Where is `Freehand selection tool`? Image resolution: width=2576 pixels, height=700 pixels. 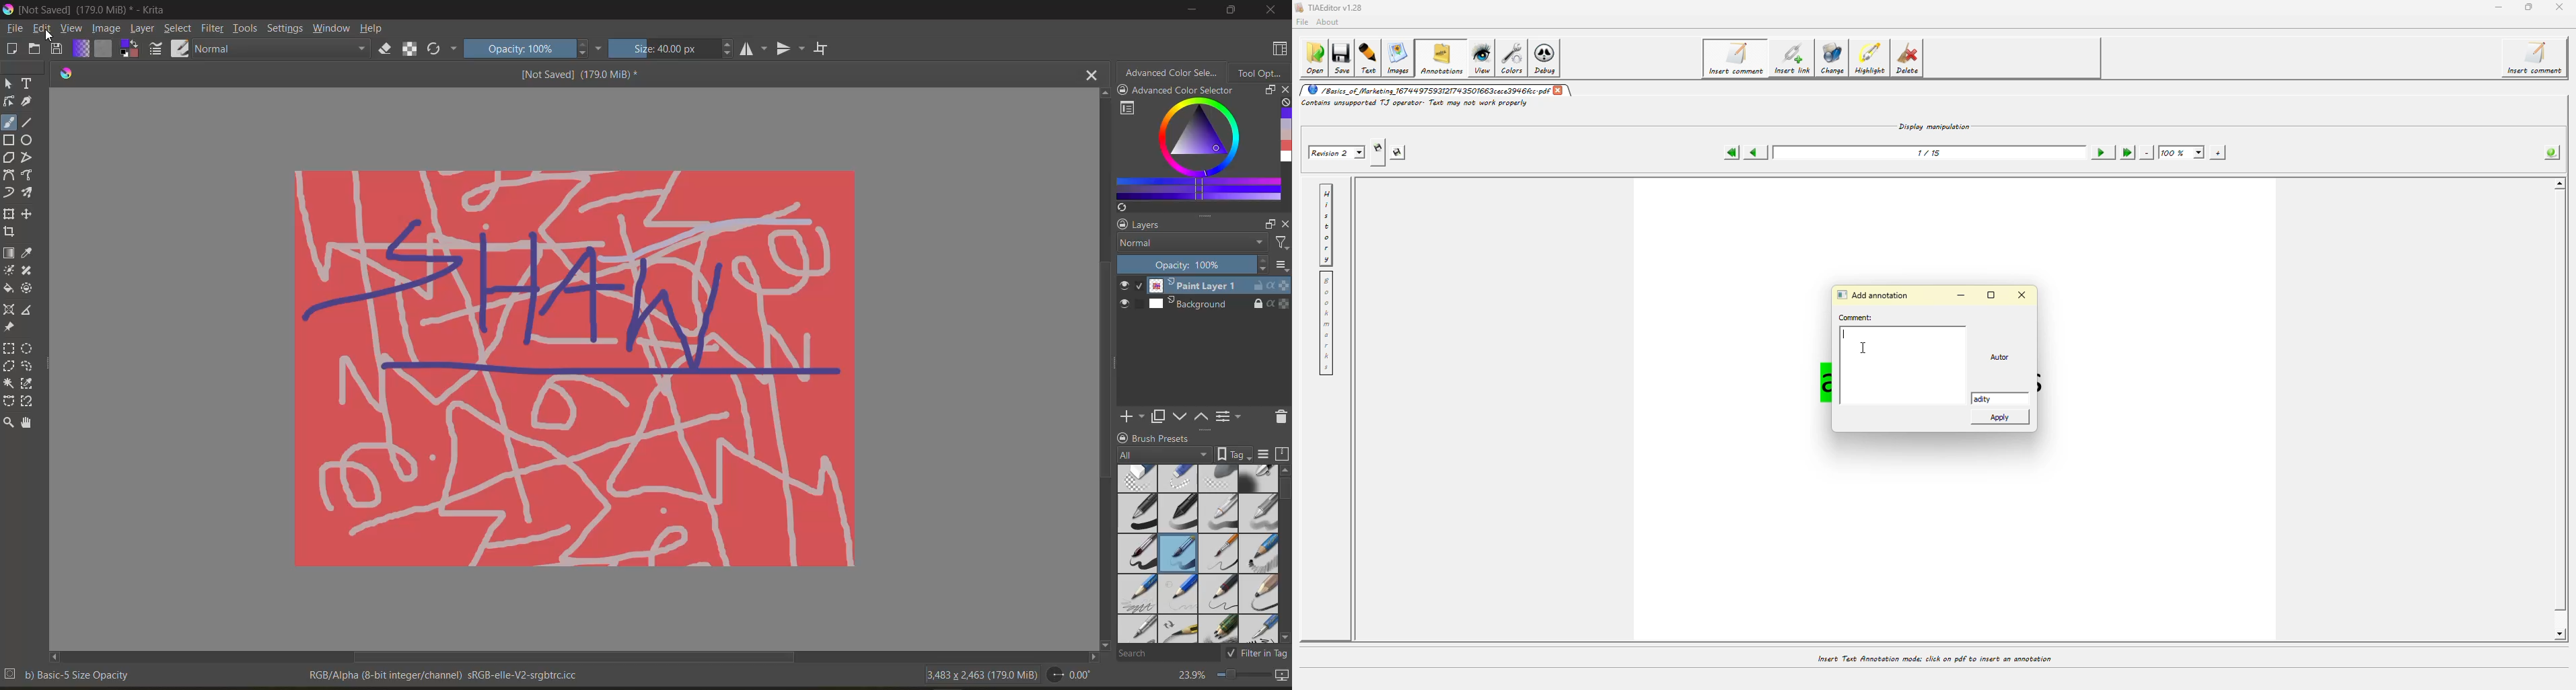 Freehand selection tool is located at coordinates (31, 366).